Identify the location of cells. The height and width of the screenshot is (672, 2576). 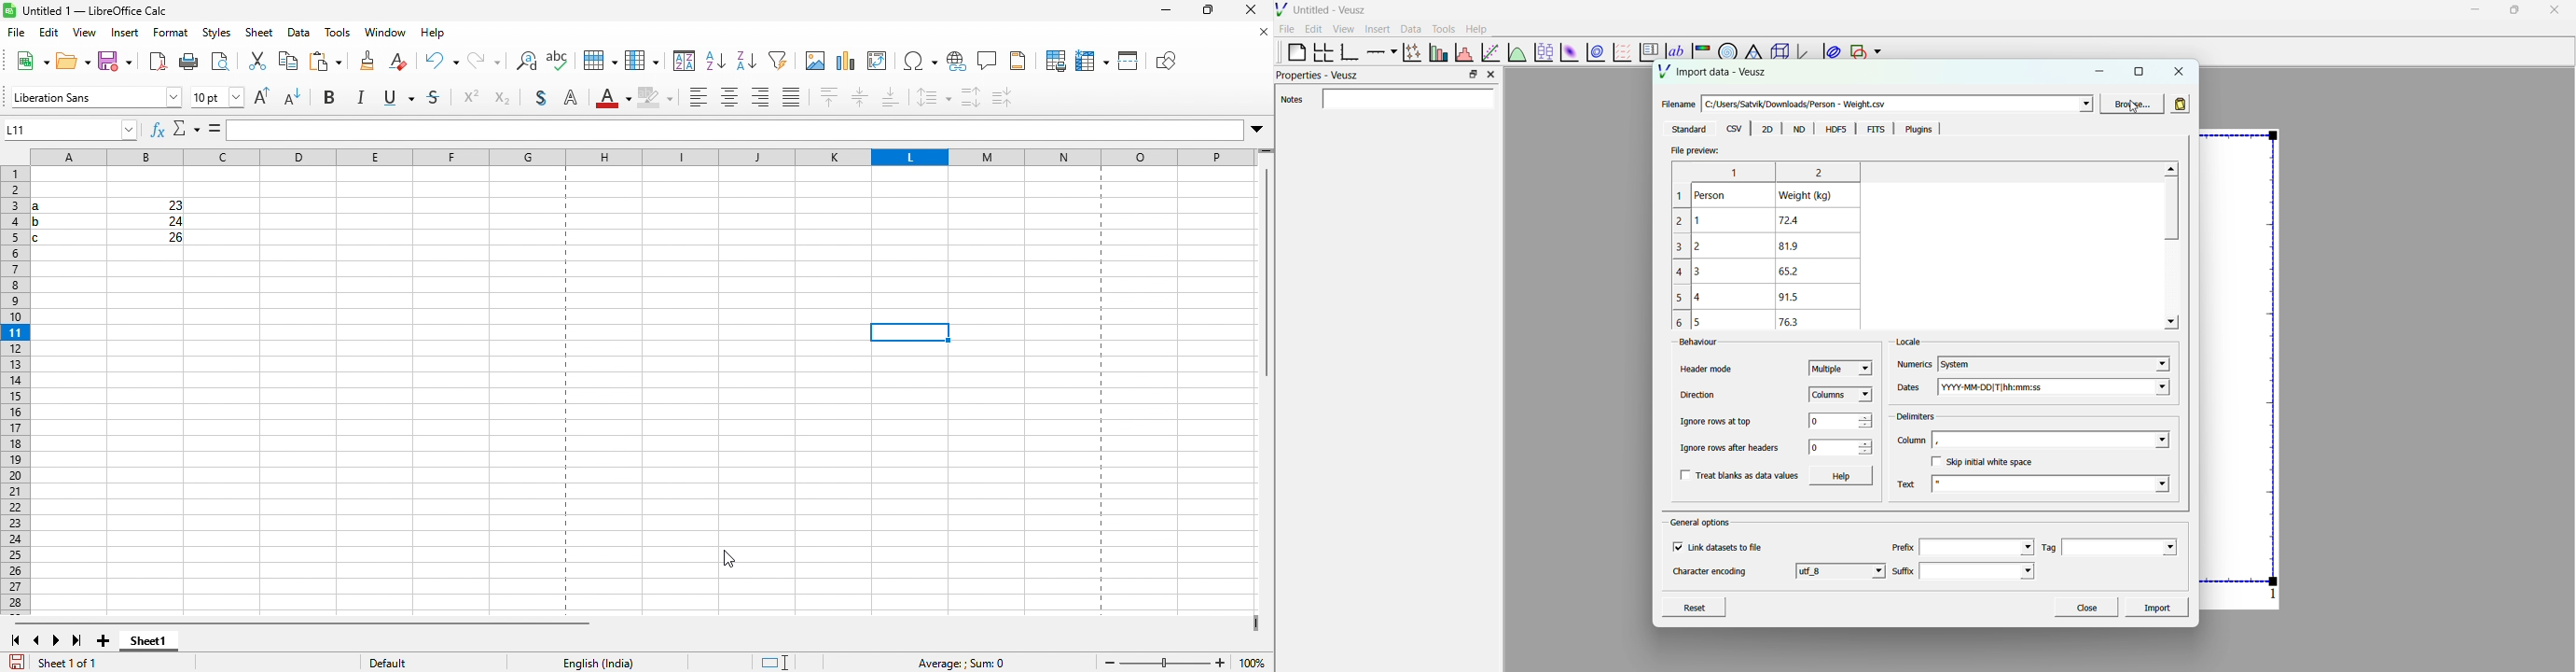
(105, 223).